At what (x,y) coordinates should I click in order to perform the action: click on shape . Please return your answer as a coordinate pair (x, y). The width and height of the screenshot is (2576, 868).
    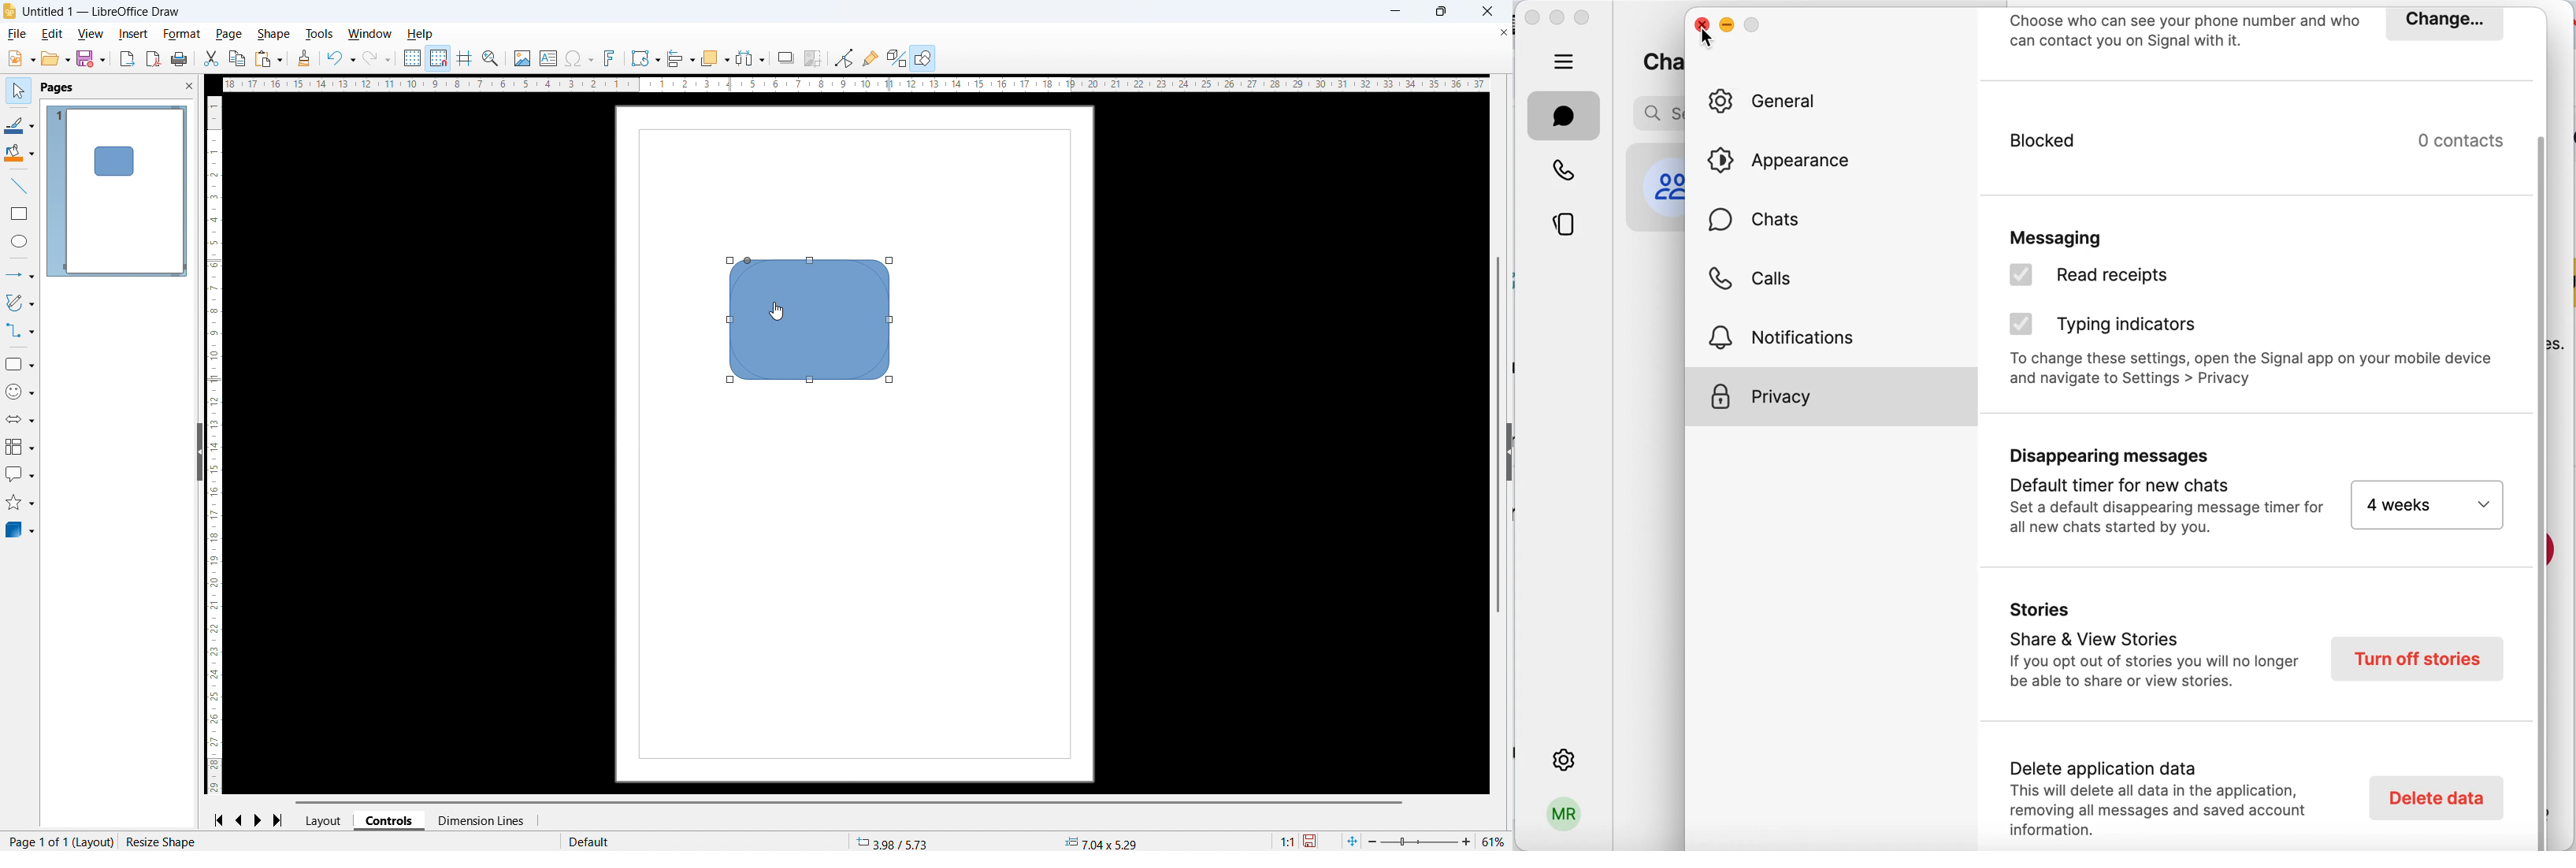
    Looking at the image, I should click on (273, 34).